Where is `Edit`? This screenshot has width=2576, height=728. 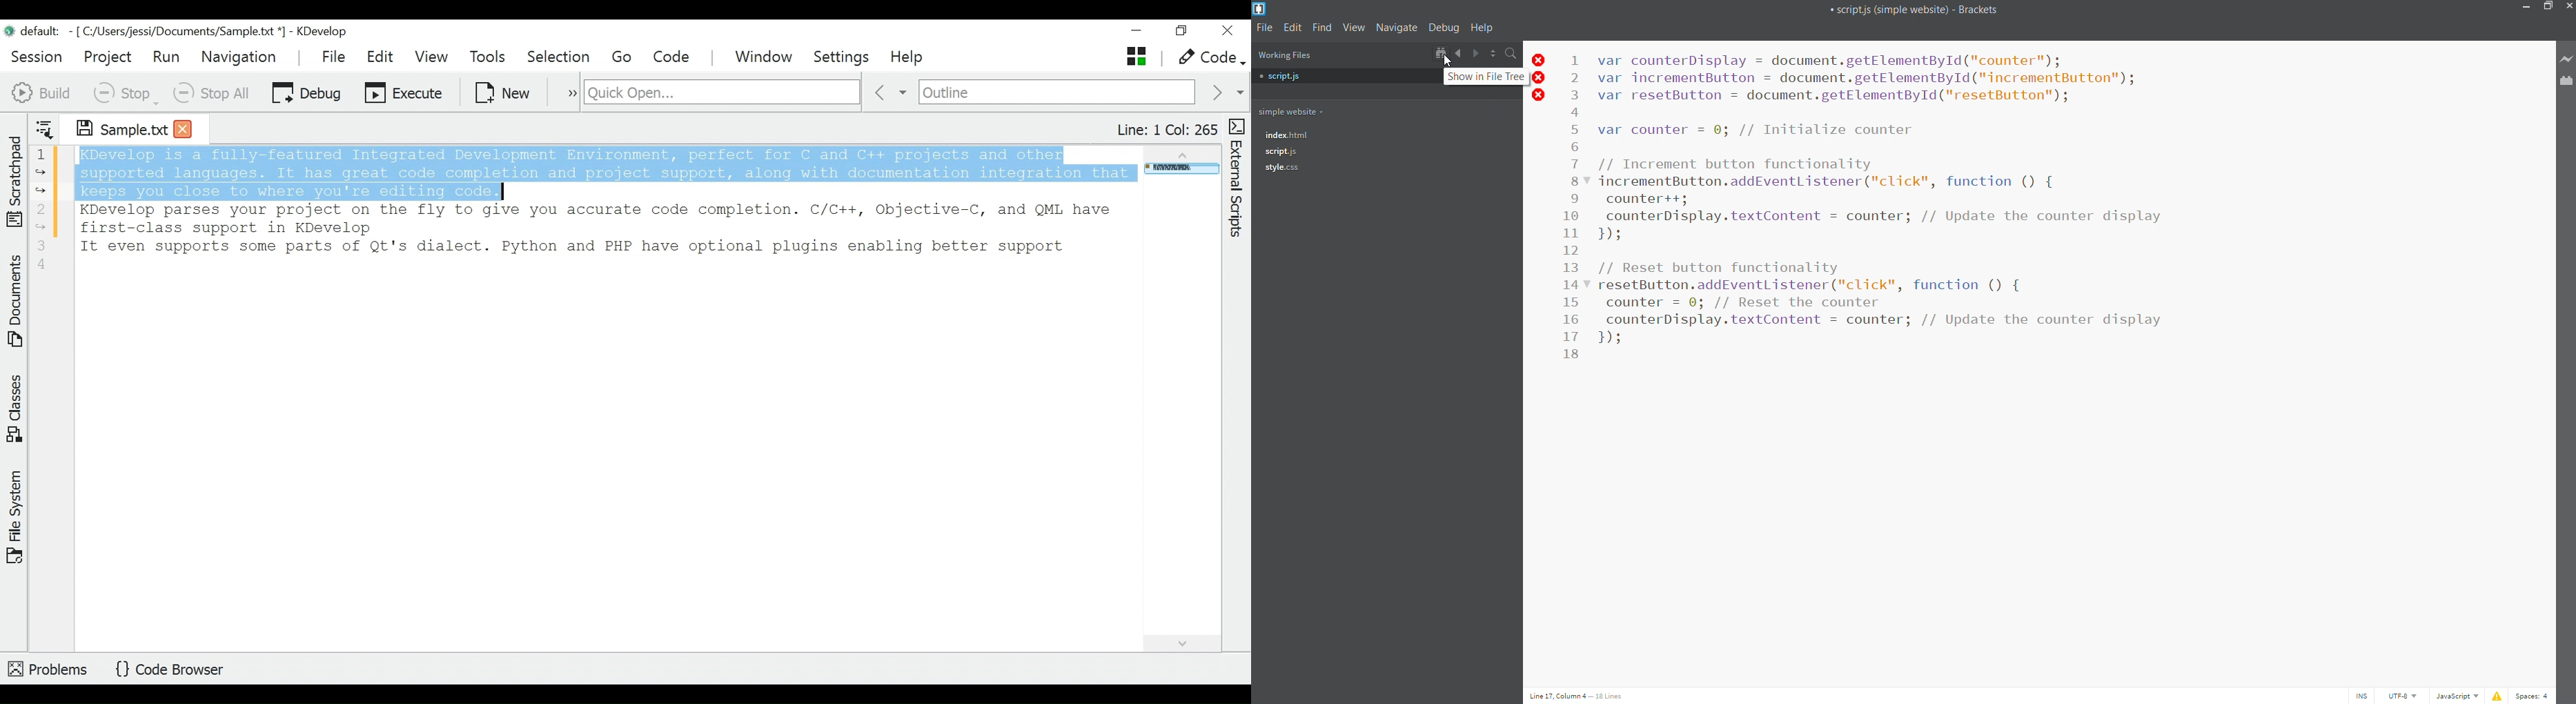
Edit is located at coordinates (381, 57).